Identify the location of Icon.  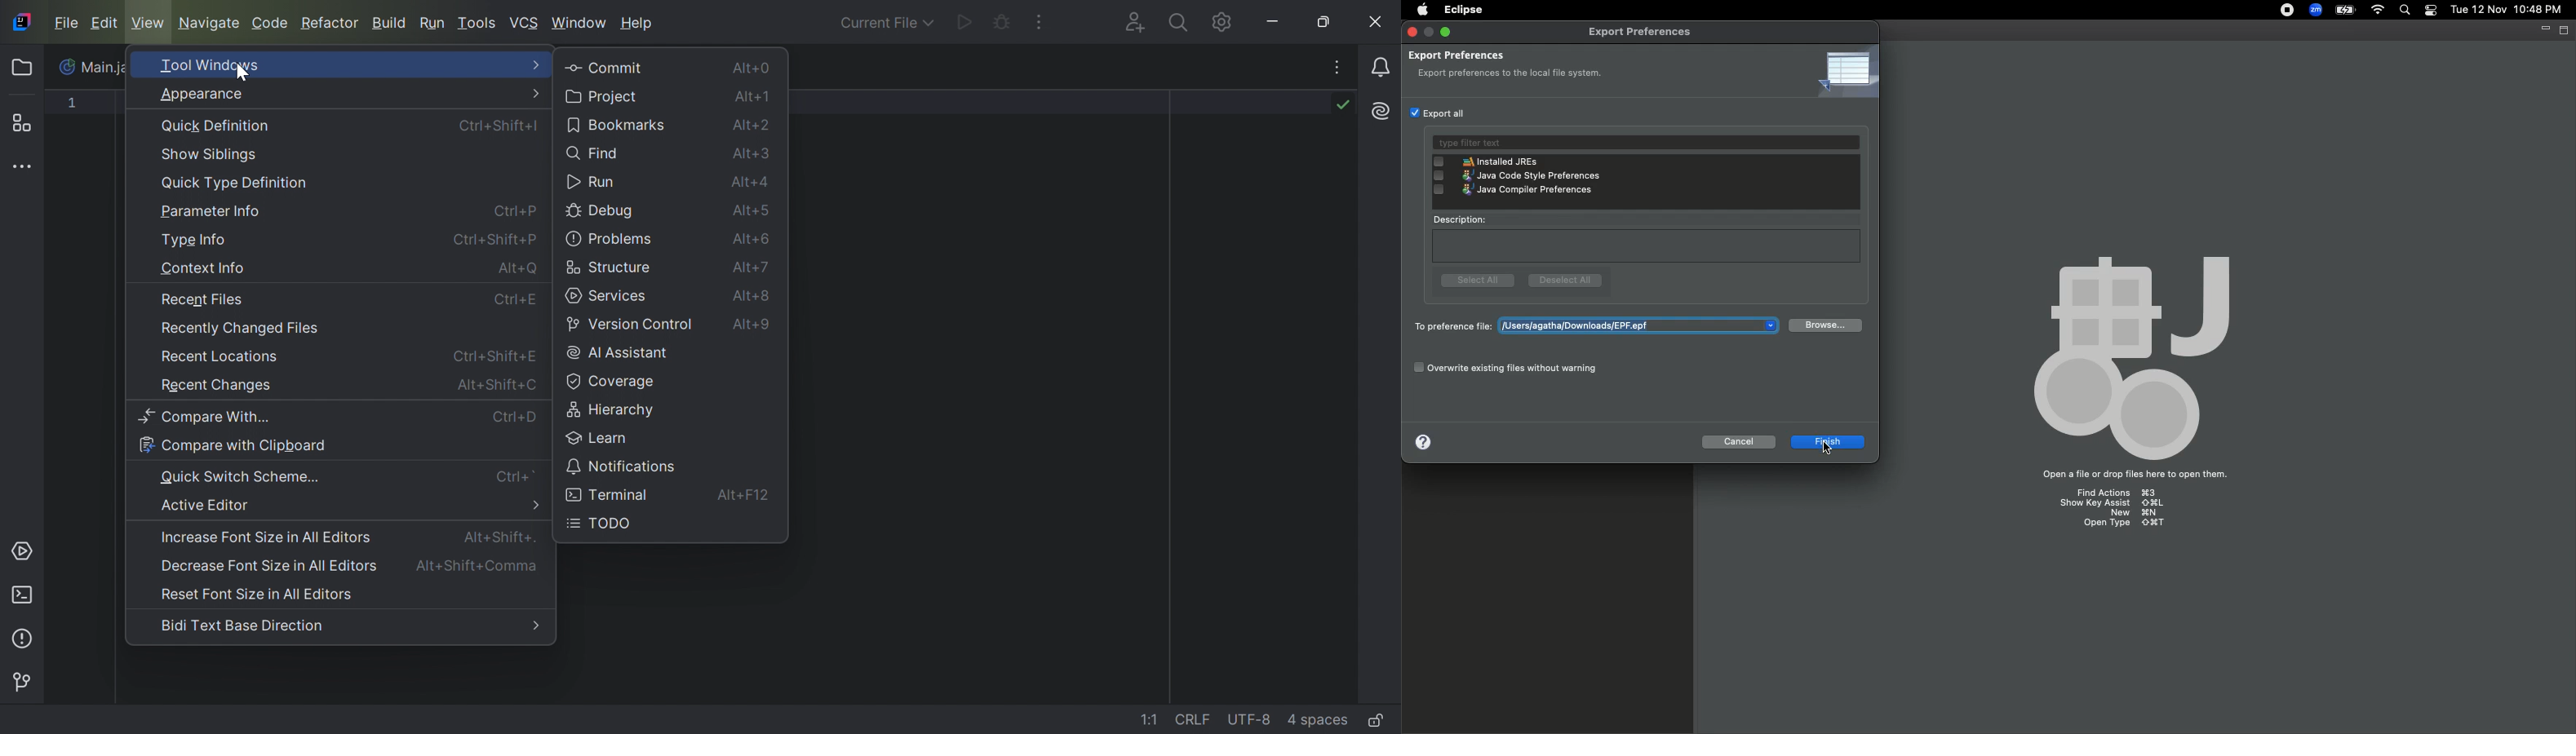
(20, 21).